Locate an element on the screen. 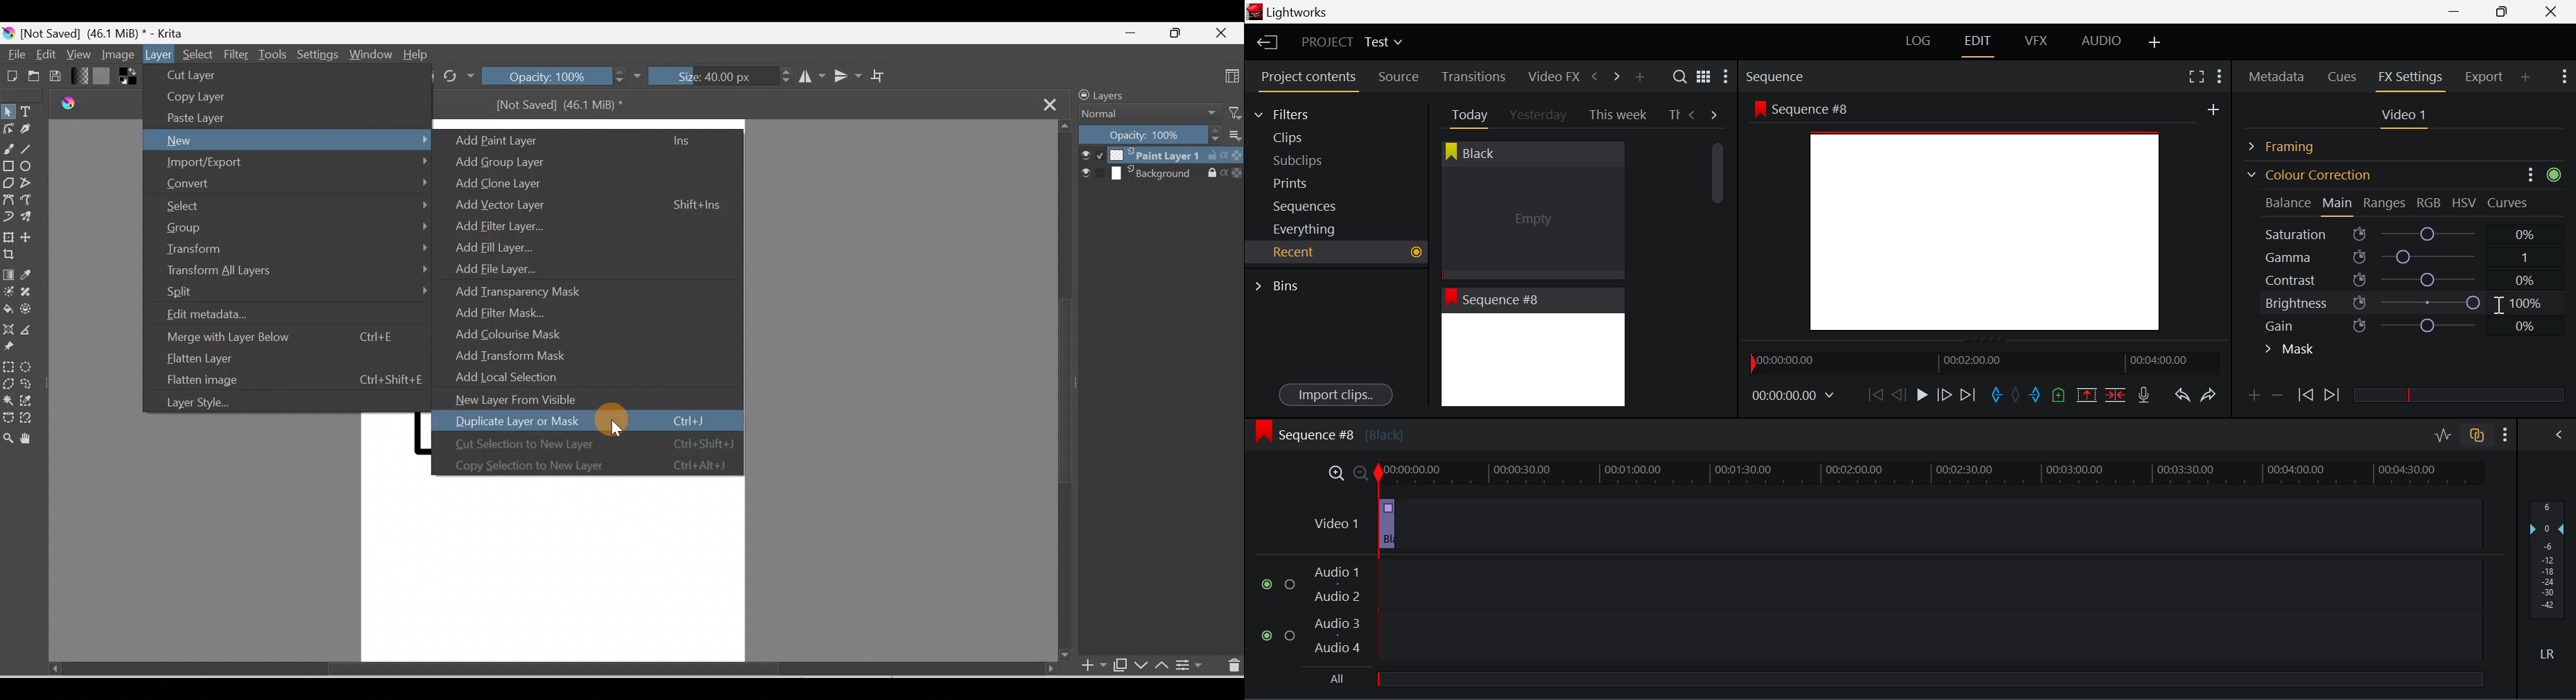 This screenshot has height=700, width=2576. Size:40:00px is located at coordinates (719, 78).